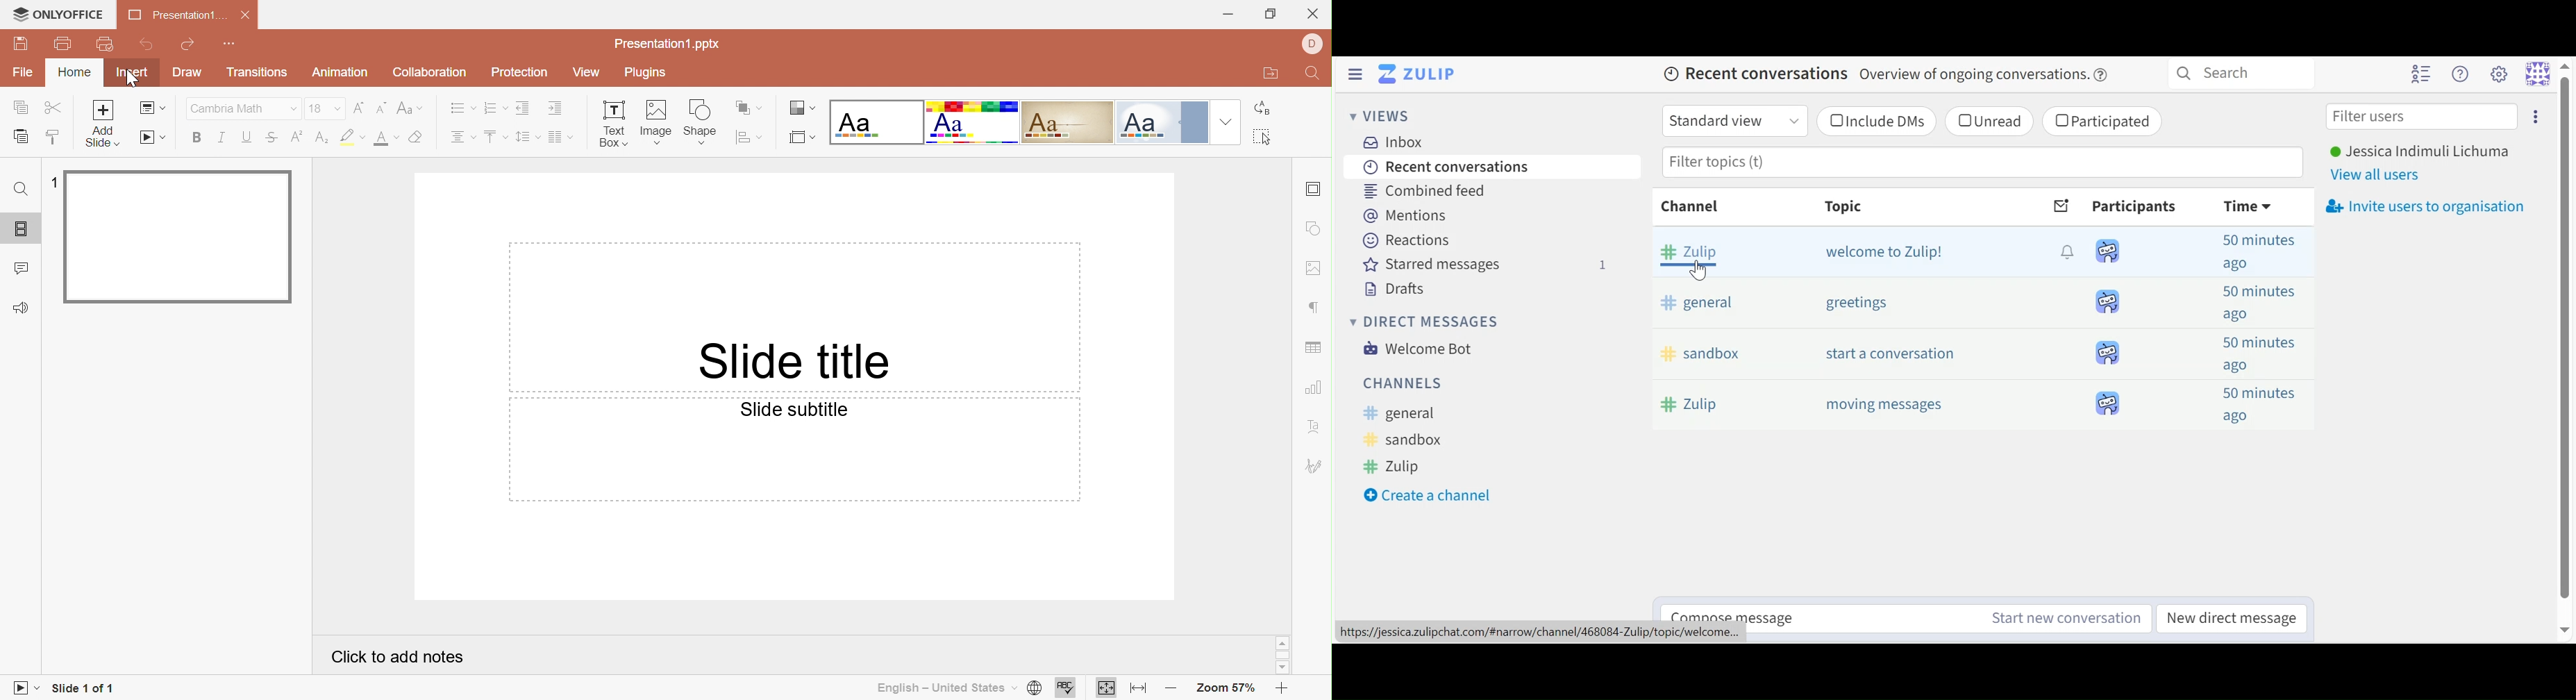 Image resolution: width=2576 pixels, height=700 pixels. What do you see at coordinates (523, 74) in the screenshot?
I see `Protection` at bounding box center [523, 74].